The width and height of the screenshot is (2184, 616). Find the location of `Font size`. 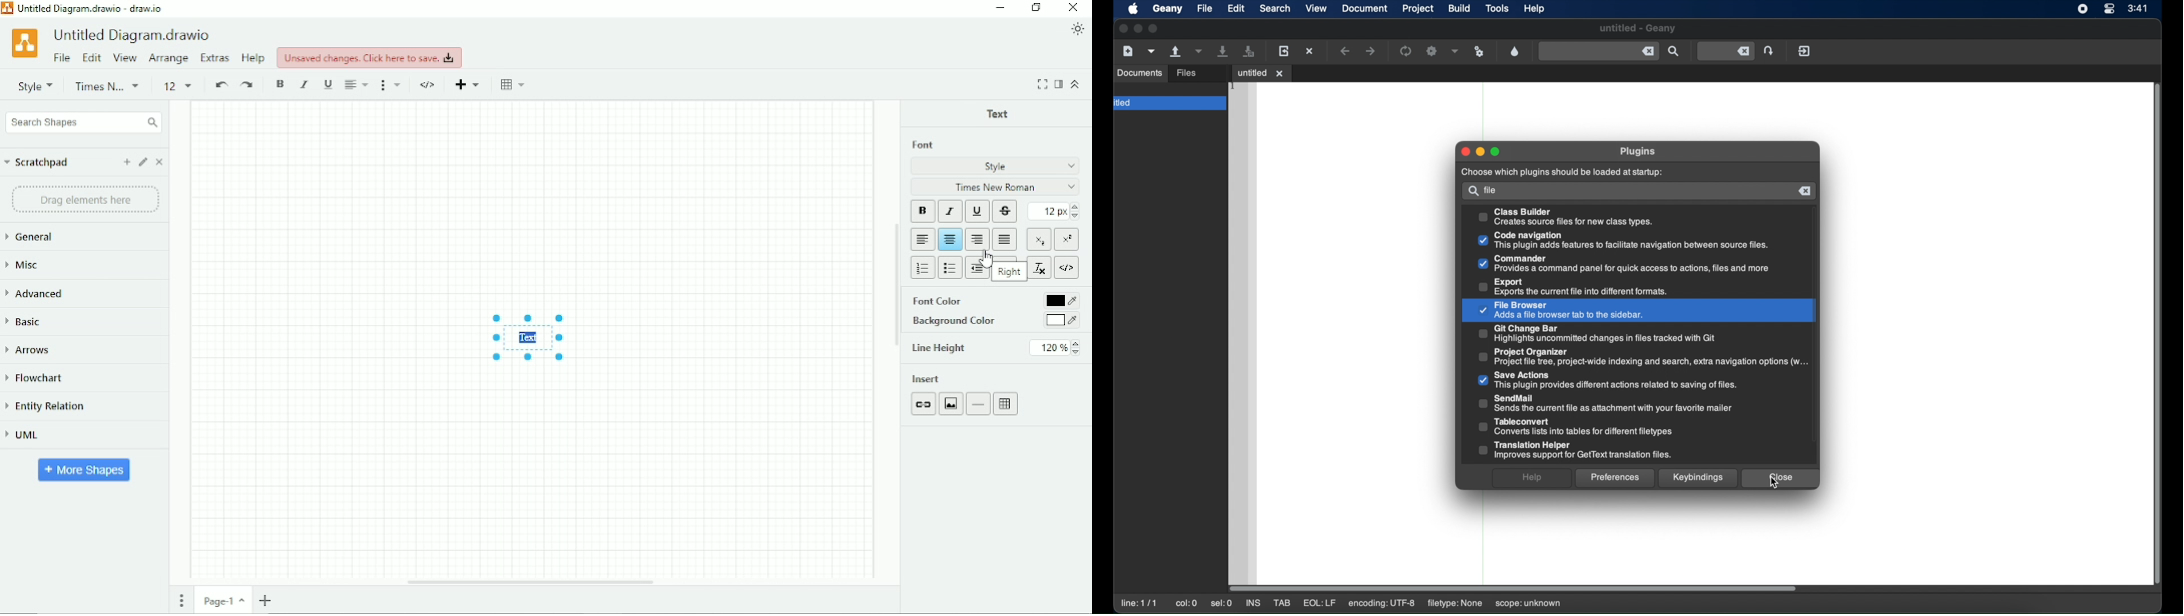

Font size is located at coordinates (179, 87).